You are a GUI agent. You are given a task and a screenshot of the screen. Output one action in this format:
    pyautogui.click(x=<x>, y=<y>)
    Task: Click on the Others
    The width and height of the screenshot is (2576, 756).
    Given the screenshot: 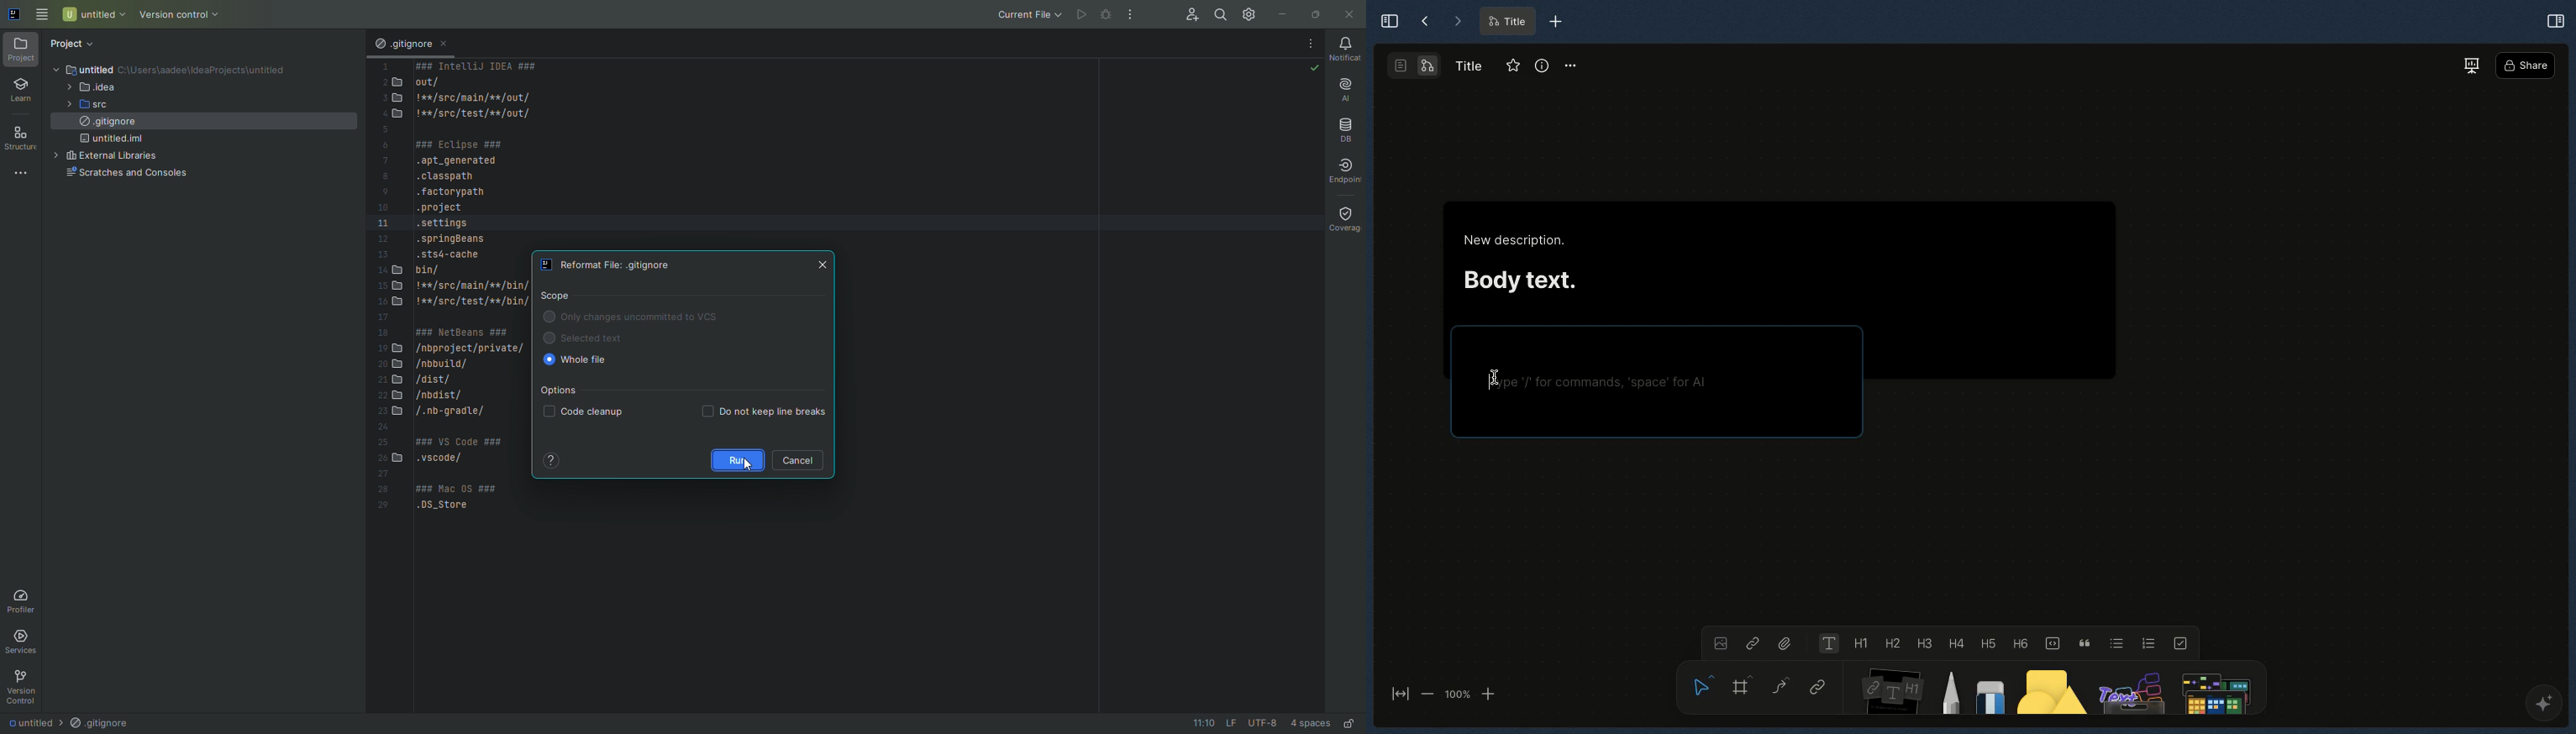 What is the action you would take?
    pyautogui.click(x=2130, y=689)
    